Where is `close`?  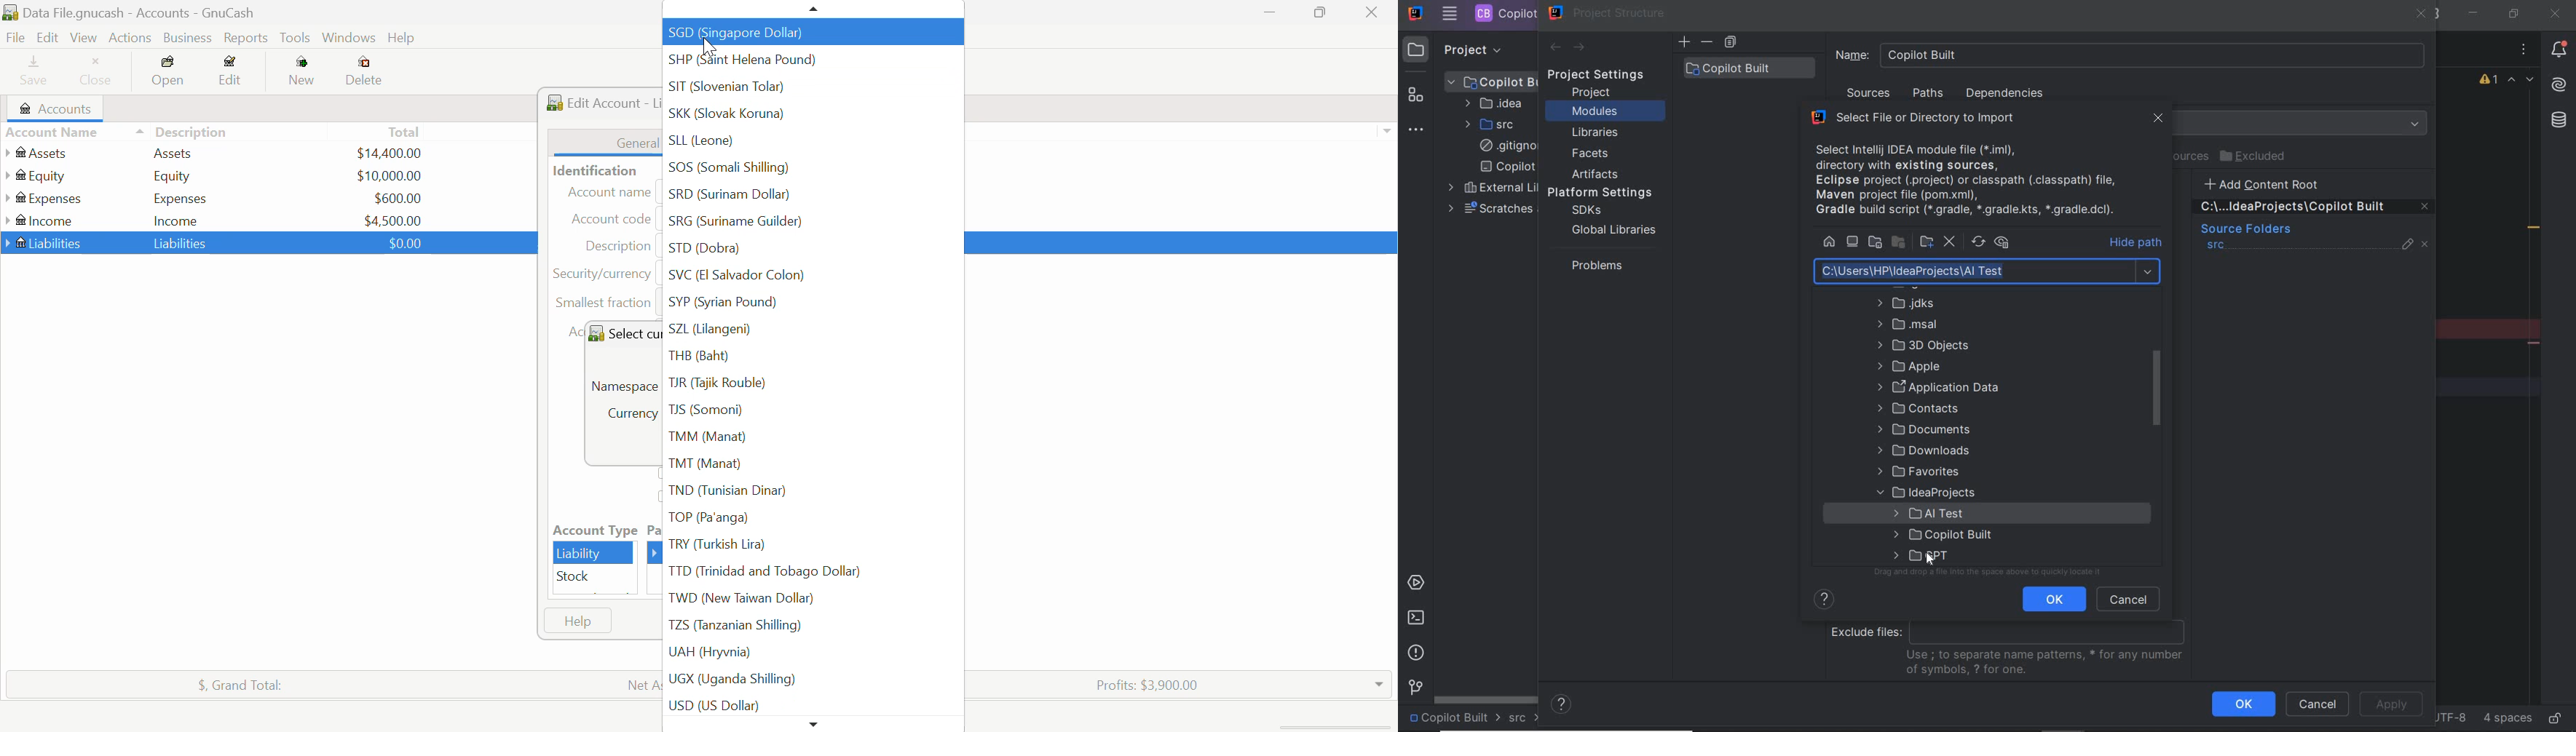
close is located at coordinates (2422, 15).